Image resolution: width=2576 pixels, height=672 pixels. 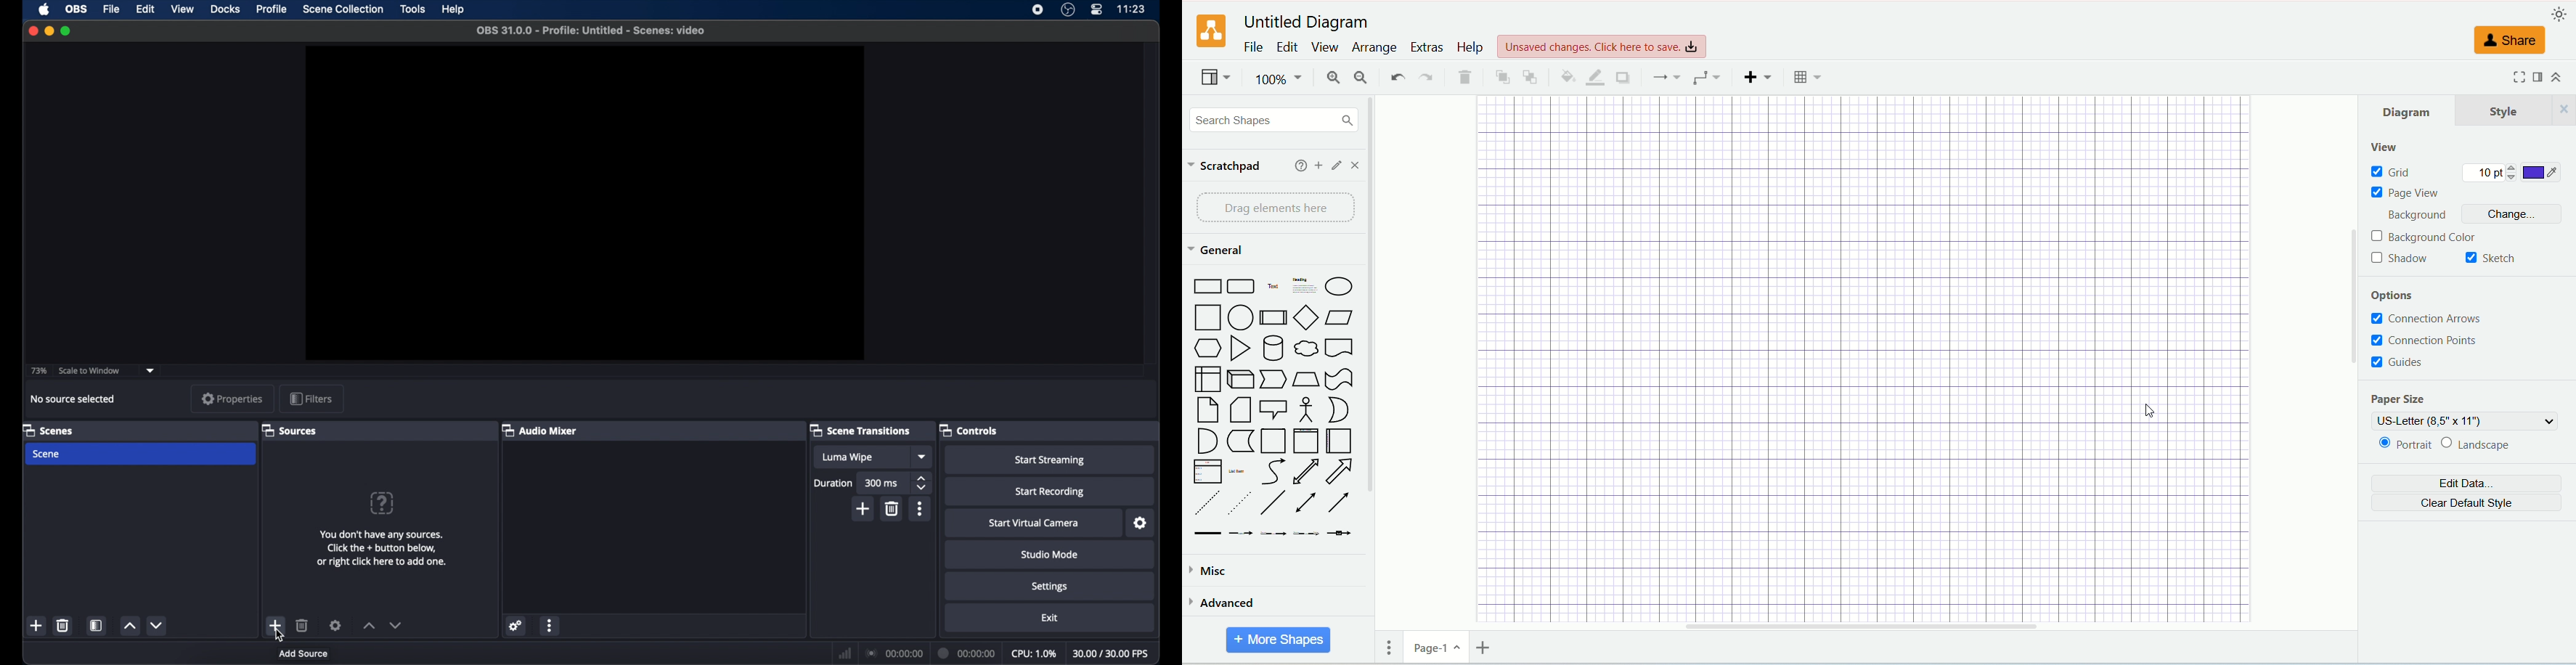 I want to click on edit, so click(x=145, y=9).